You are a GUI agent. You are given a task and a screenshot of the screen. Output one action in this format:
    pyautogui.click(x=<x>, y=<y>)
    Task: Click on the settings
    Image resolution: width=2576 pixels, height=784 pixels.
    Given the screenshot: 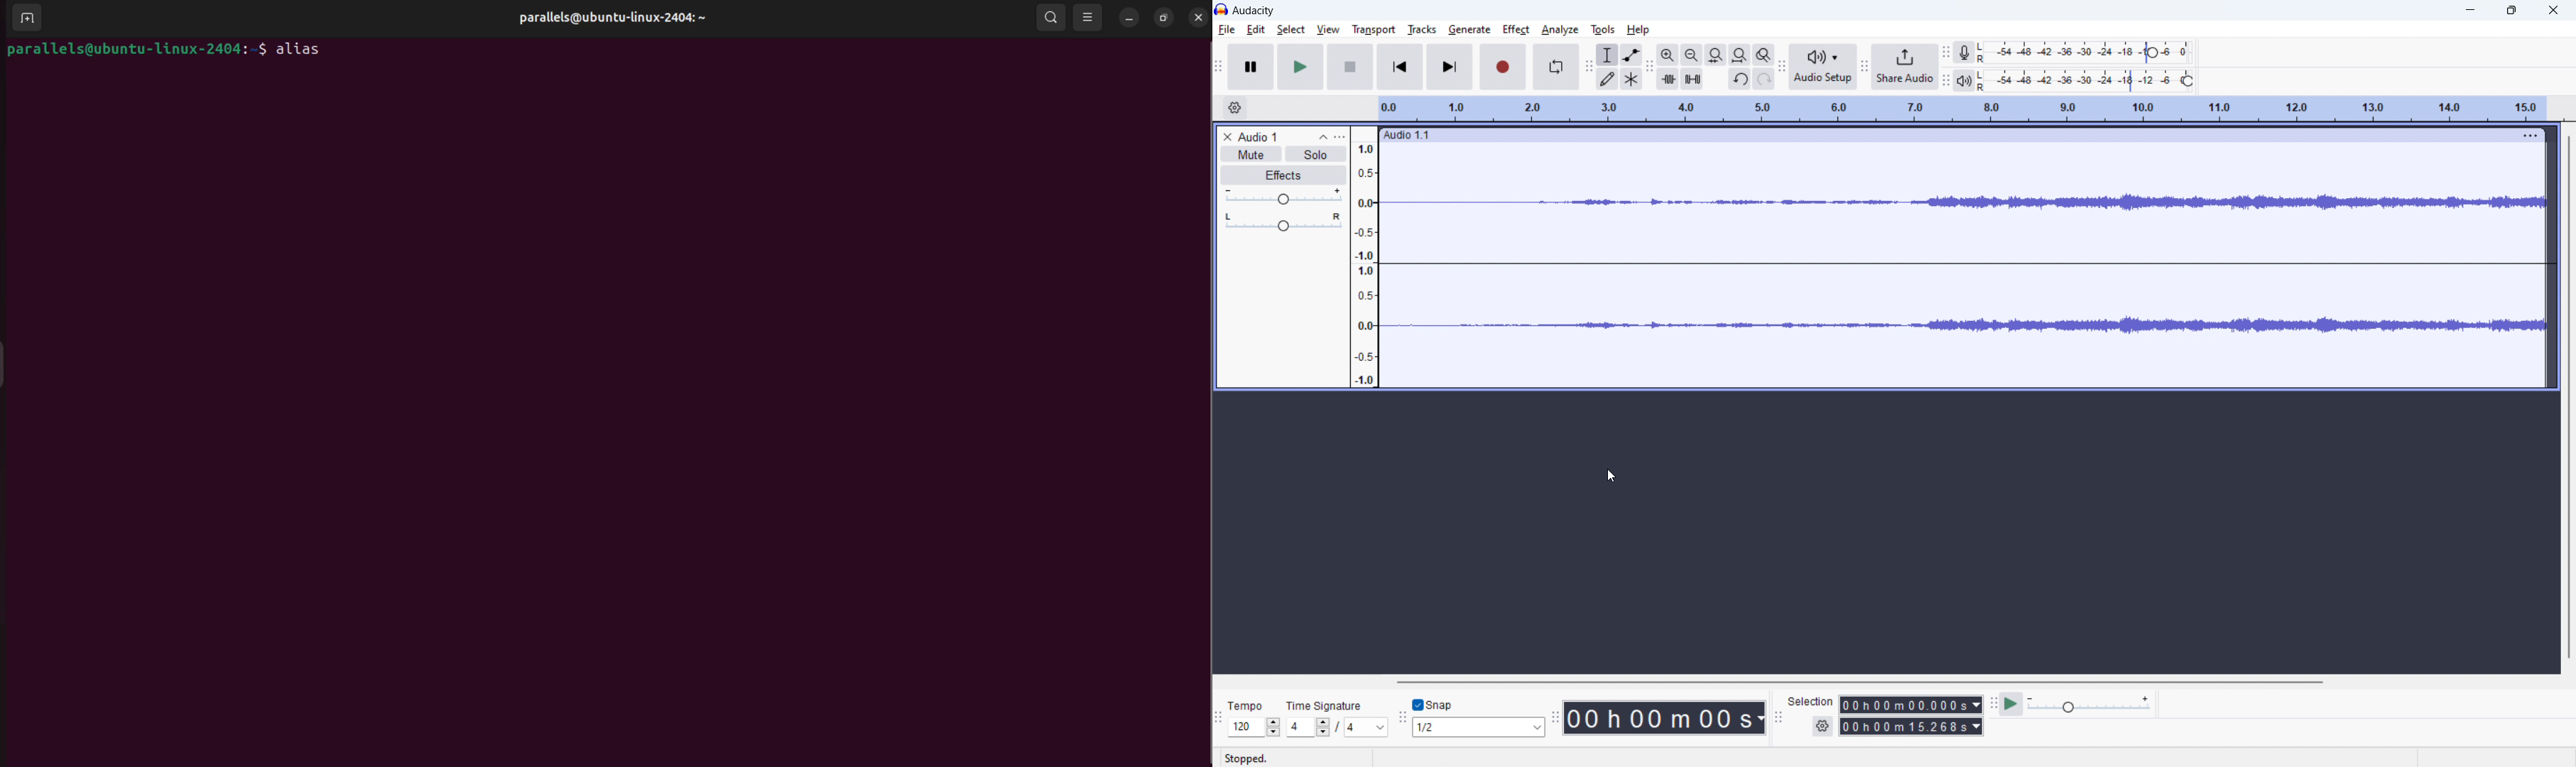 What is the action you would take?
    pyautogui.click(x=1823, y=726)
    